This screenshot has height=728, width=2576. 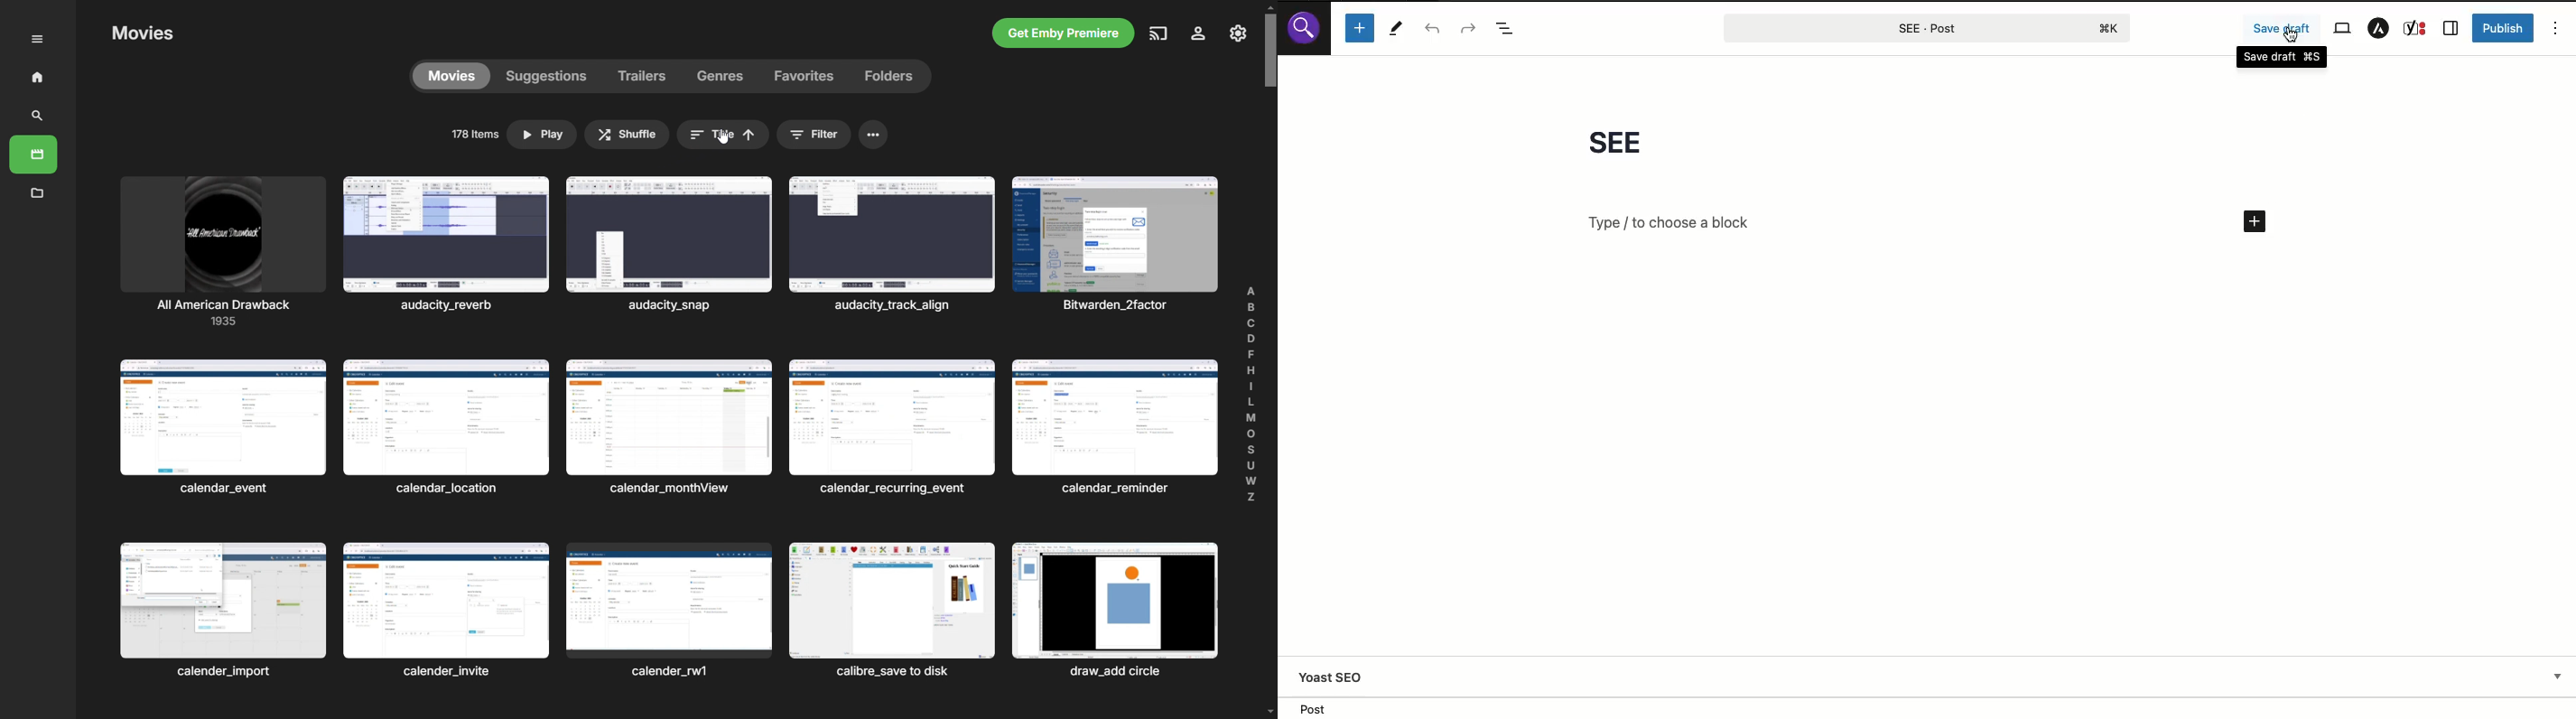 I want to click on Undo, so click(x=1433, y=28).